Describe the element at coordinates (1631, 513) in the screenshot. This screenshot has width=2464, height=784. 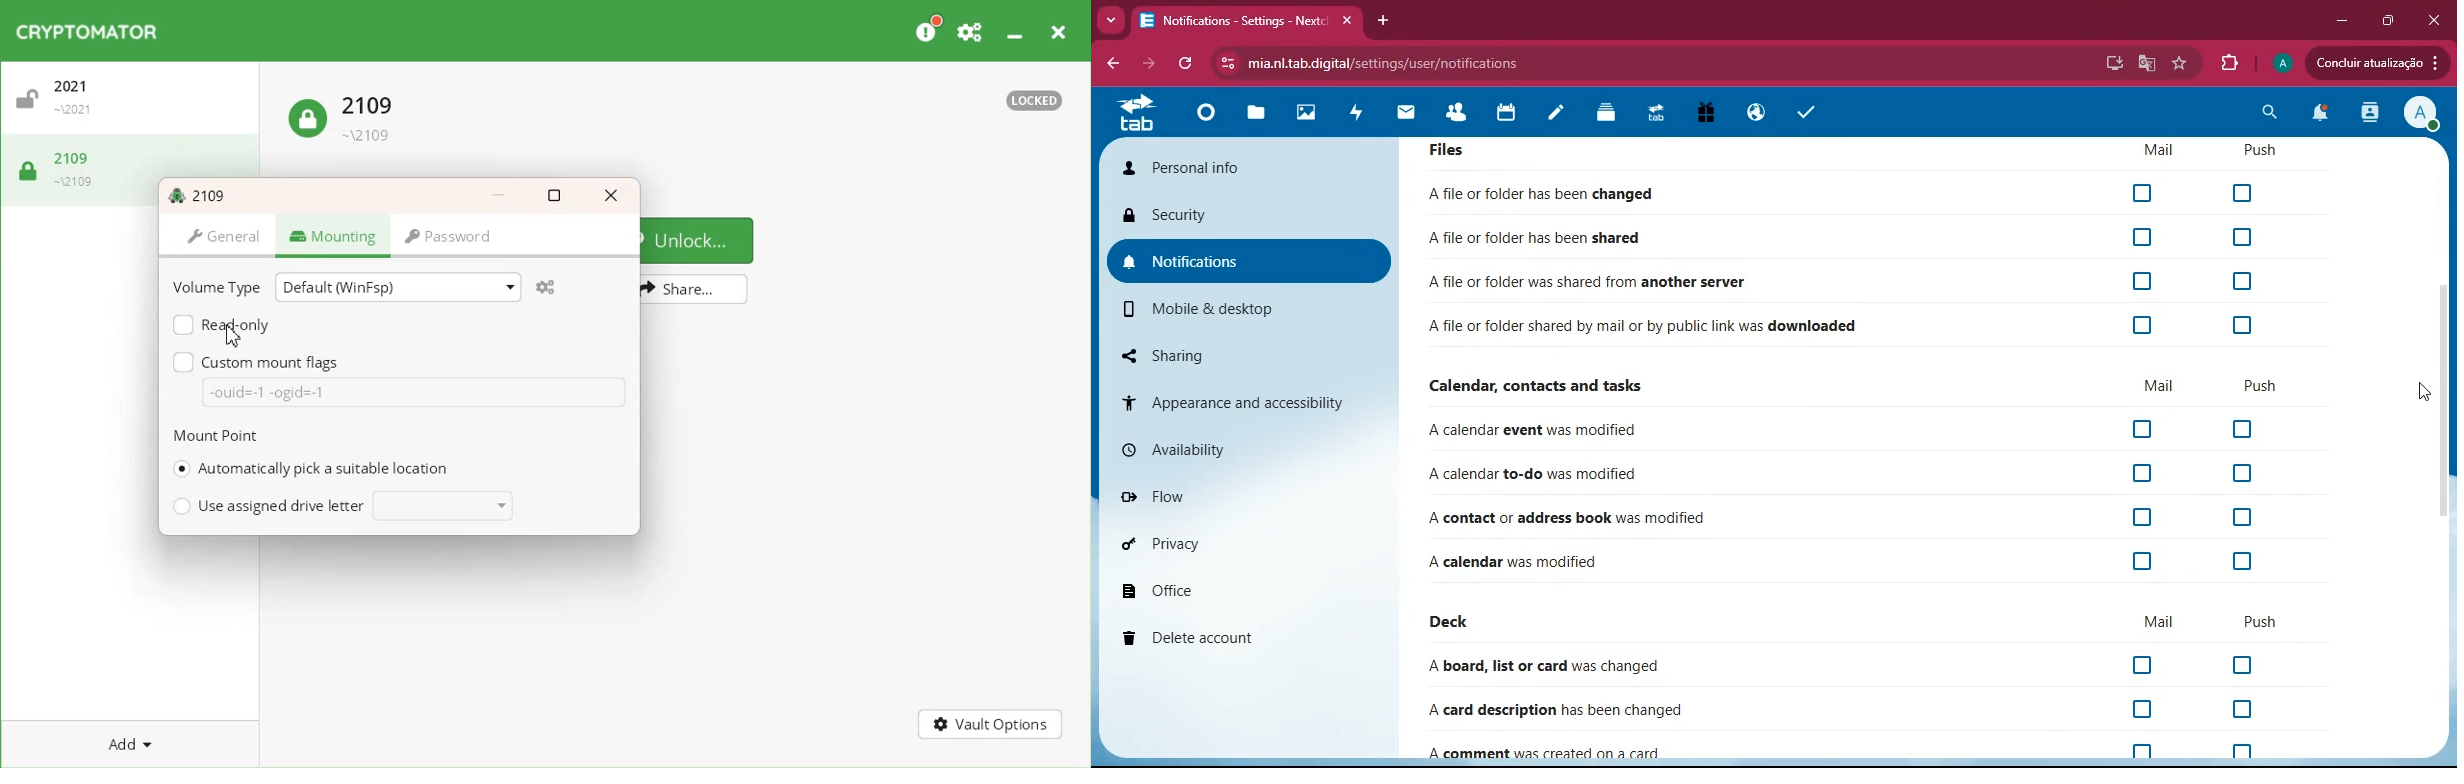
I see `contact` at that location.